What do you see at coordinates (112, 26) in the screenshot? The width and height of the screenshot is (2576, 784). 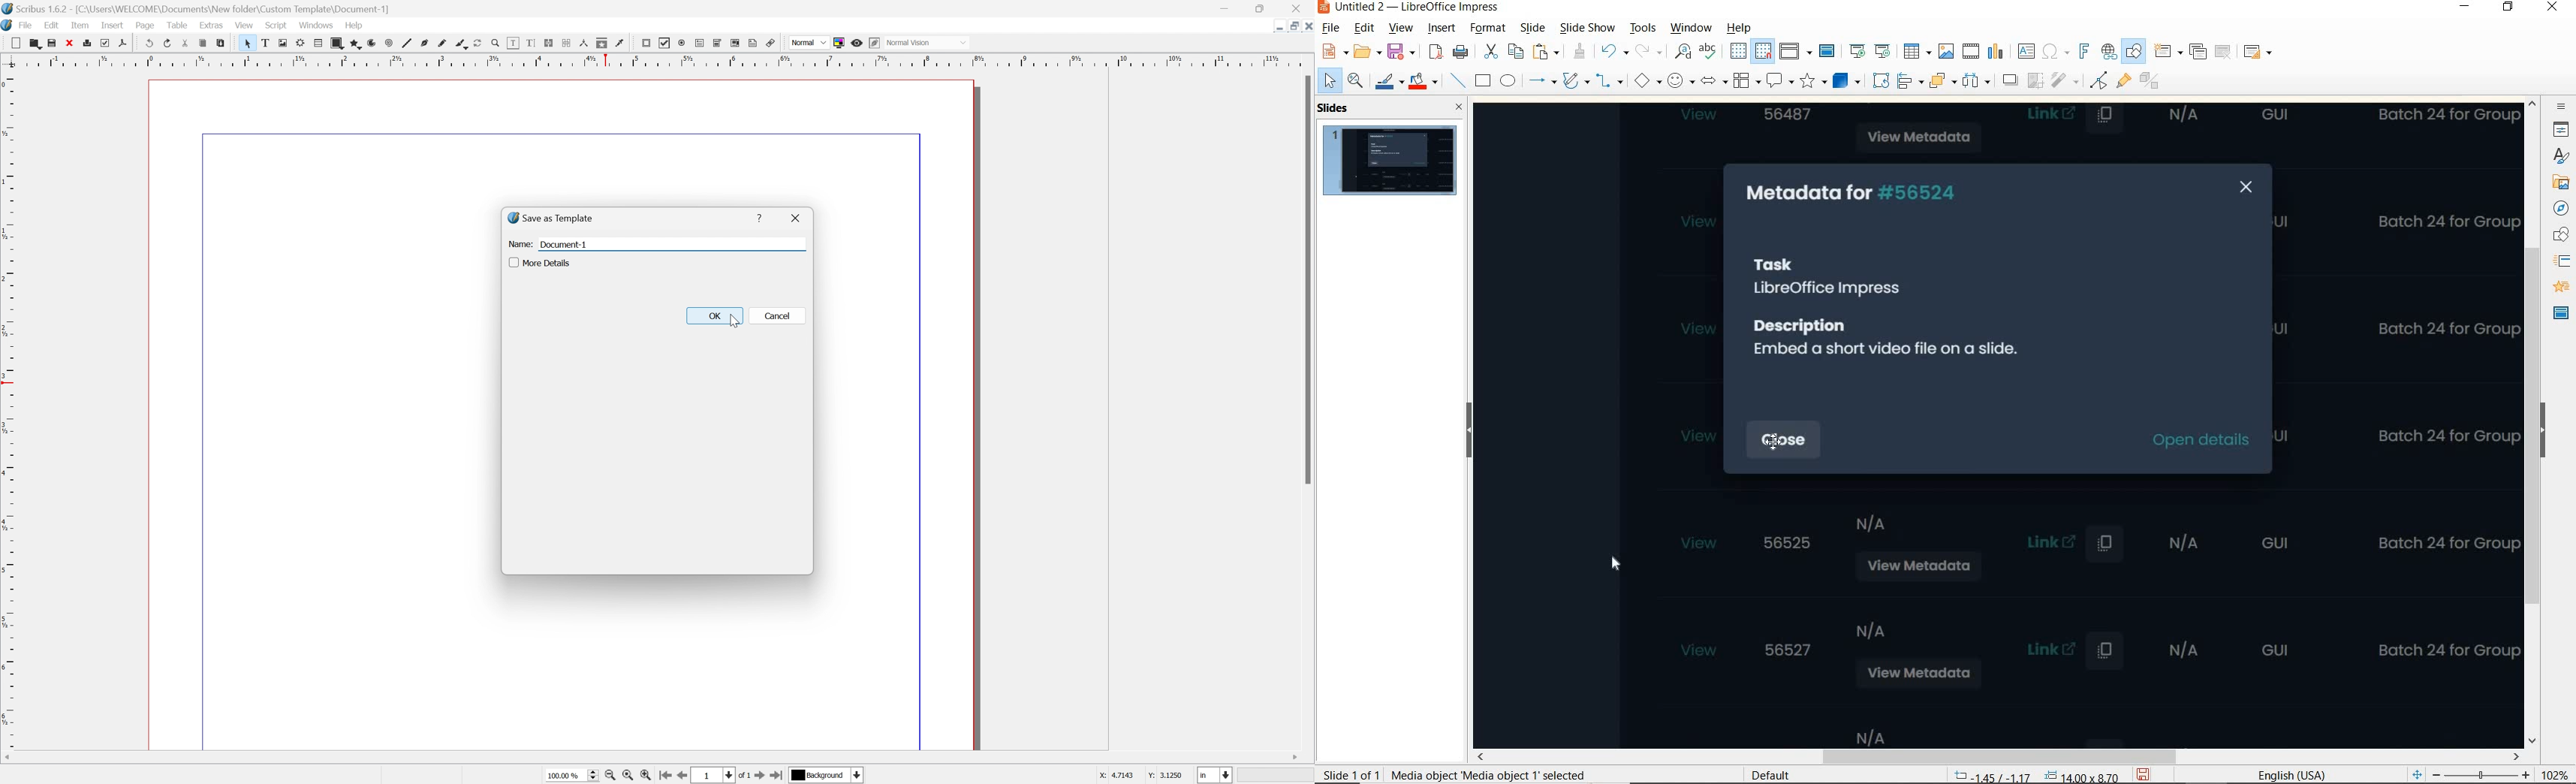 I see `insert` at bounding box center [112, 26].